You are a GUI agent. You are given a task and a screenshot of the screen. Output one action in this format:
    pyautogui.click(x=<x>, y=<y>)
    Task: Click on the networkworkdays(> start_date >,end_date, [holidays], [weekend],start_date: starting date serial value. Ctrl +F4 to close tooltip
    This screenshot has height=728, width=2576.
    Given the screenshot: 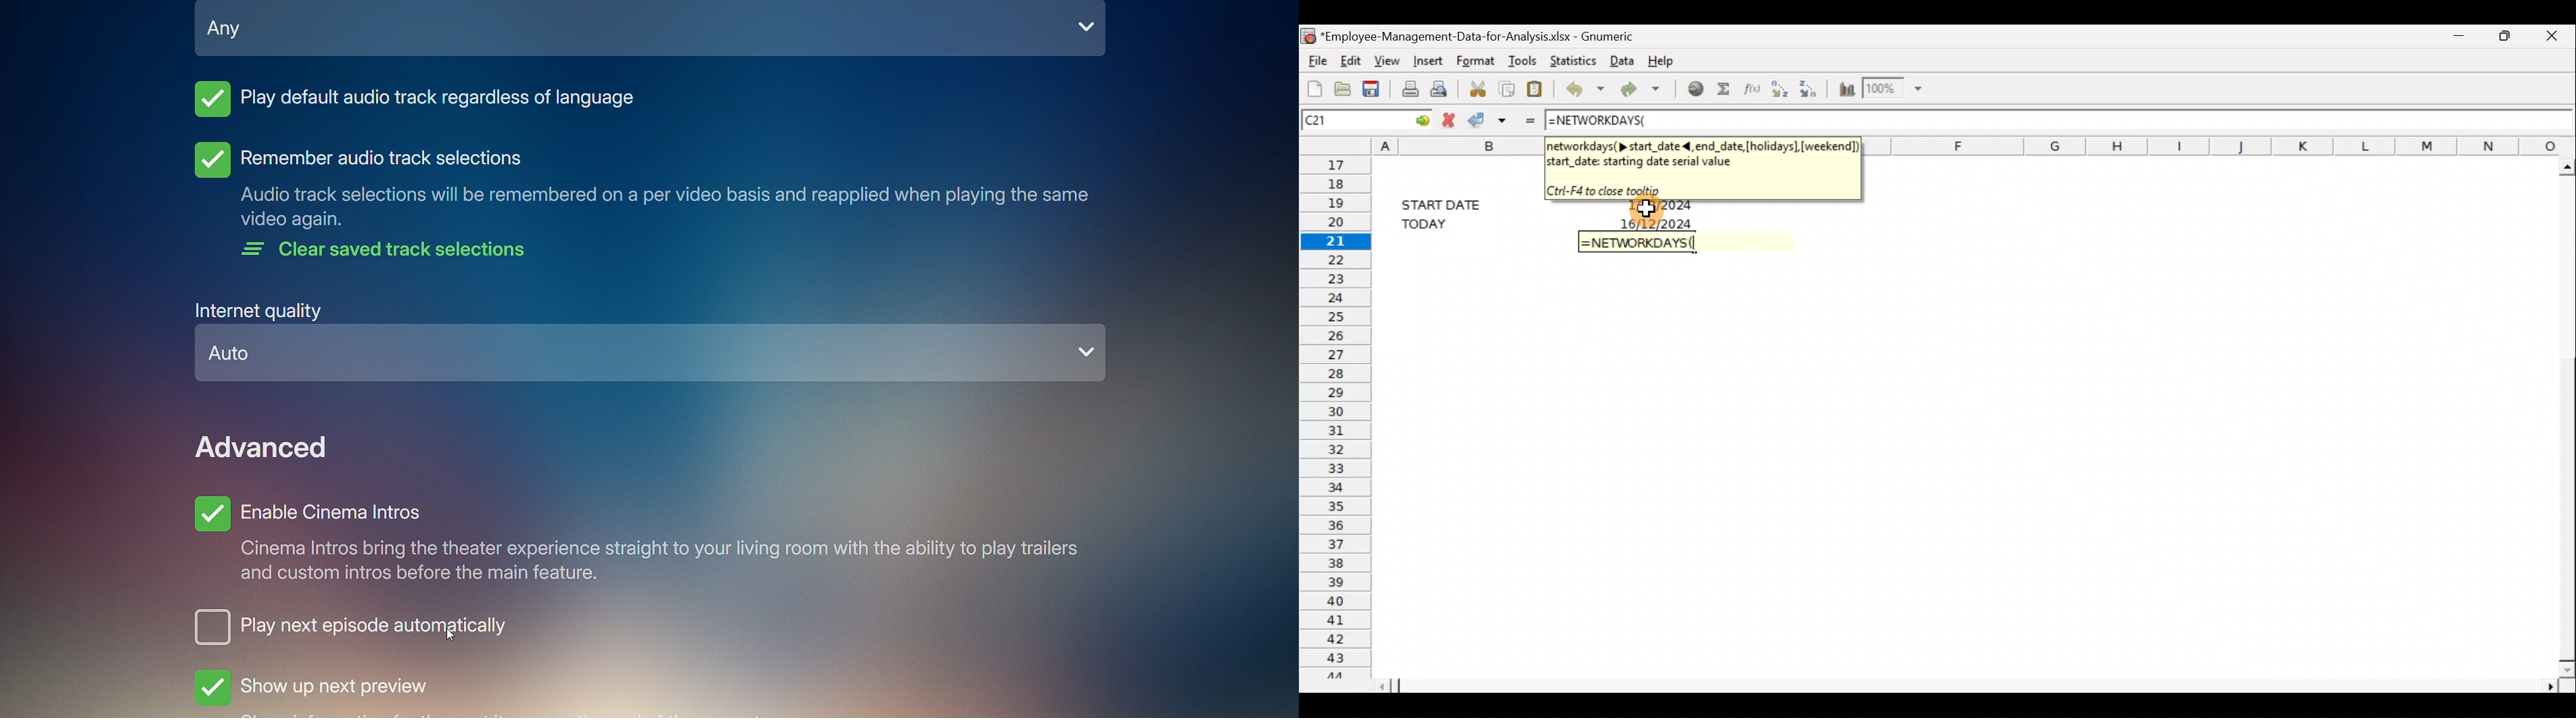 What is the action you would take?
    pyautogui.click(x=1701, y=166)
    